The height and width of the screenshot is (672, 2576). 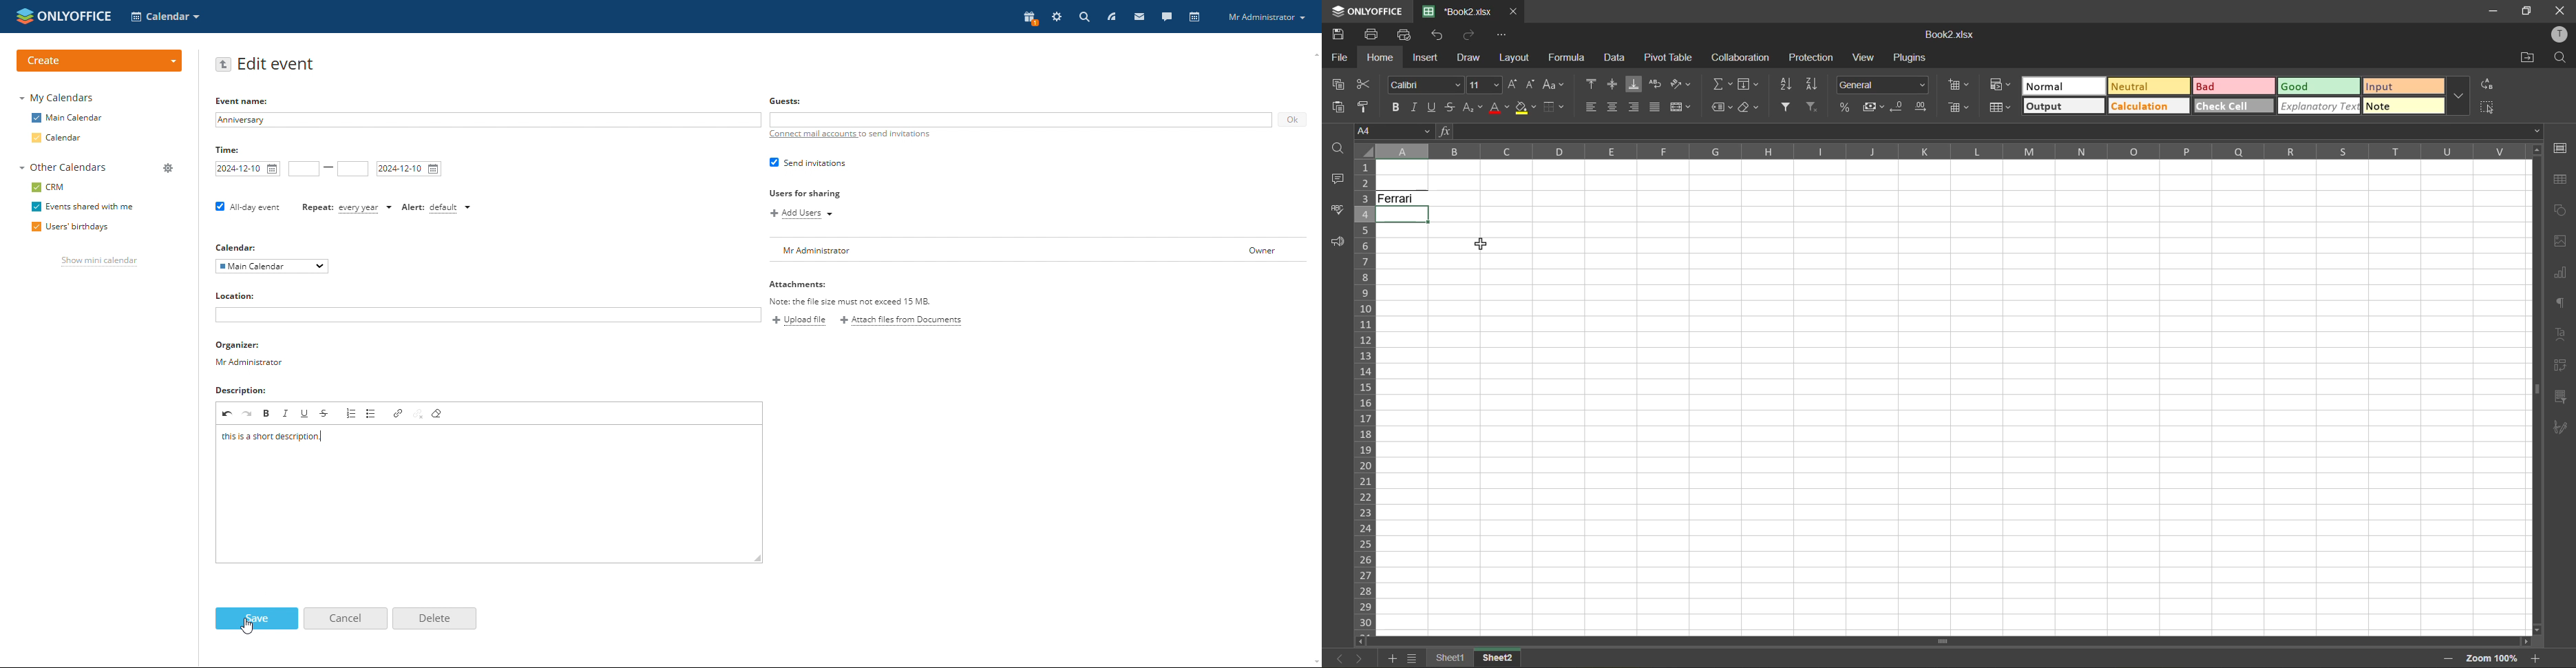 What do you see at coordinates (2148, 86) in the screenshot?
I see `neutral` at bounding box center [2148, 86].